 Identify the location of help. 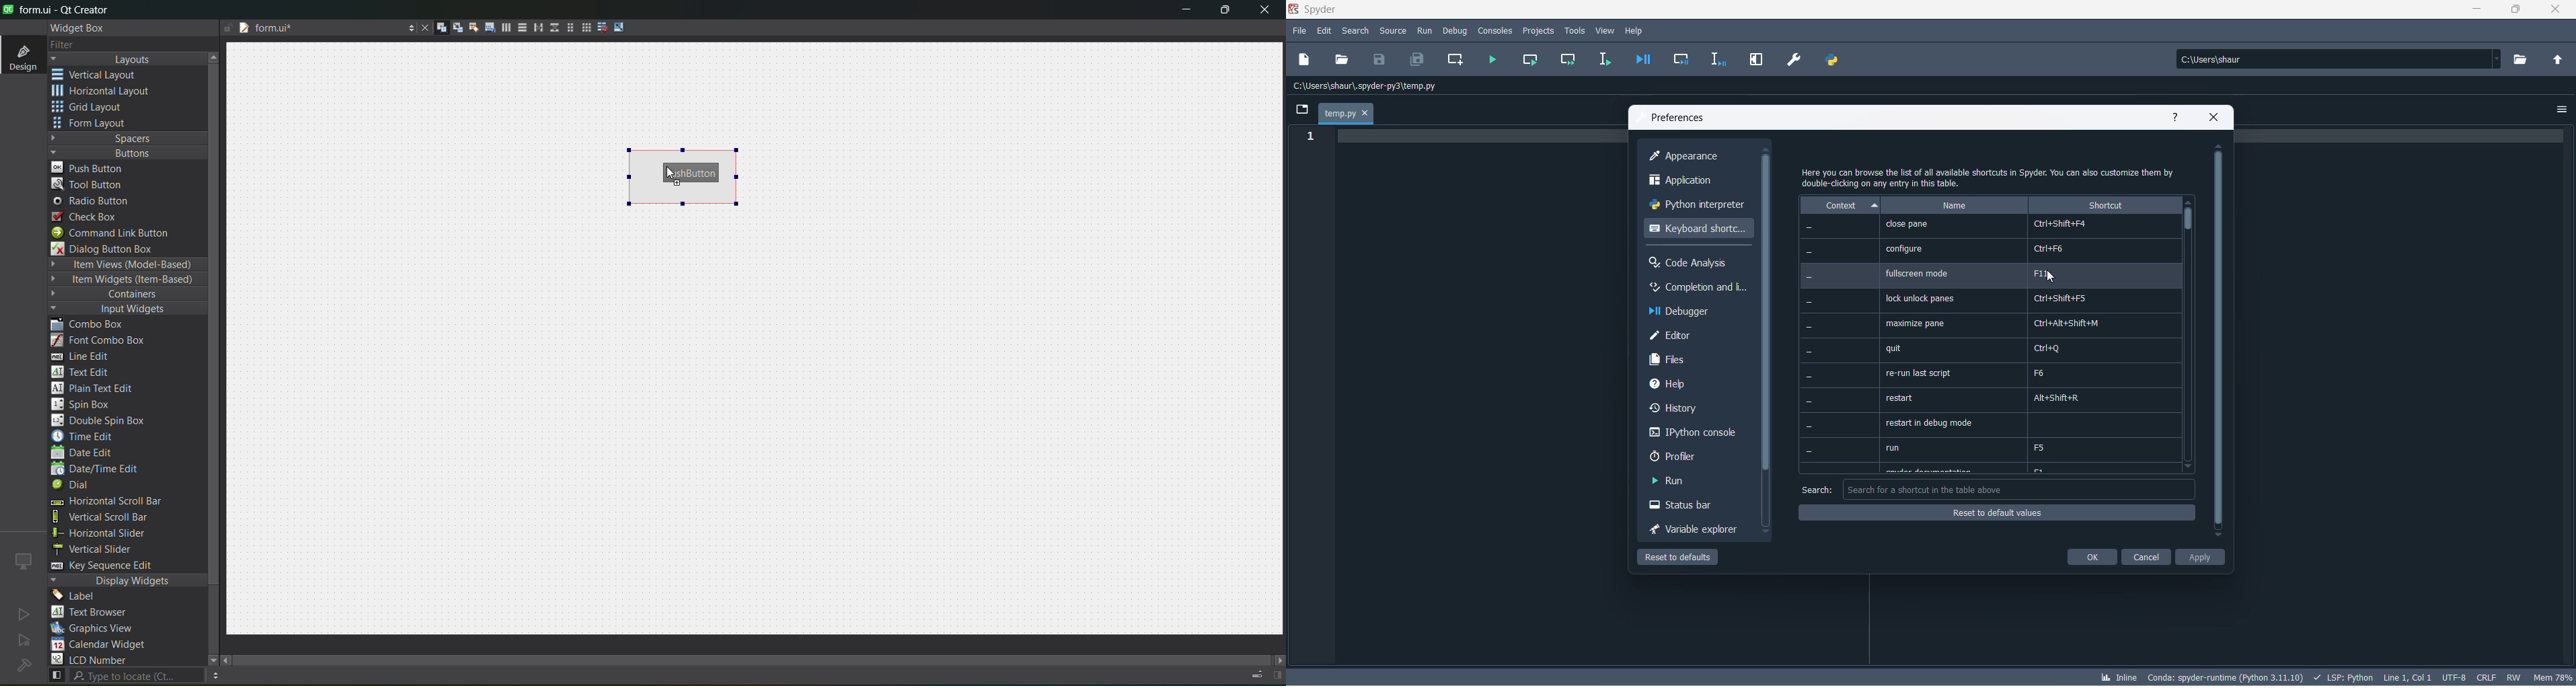
(2177, 118).